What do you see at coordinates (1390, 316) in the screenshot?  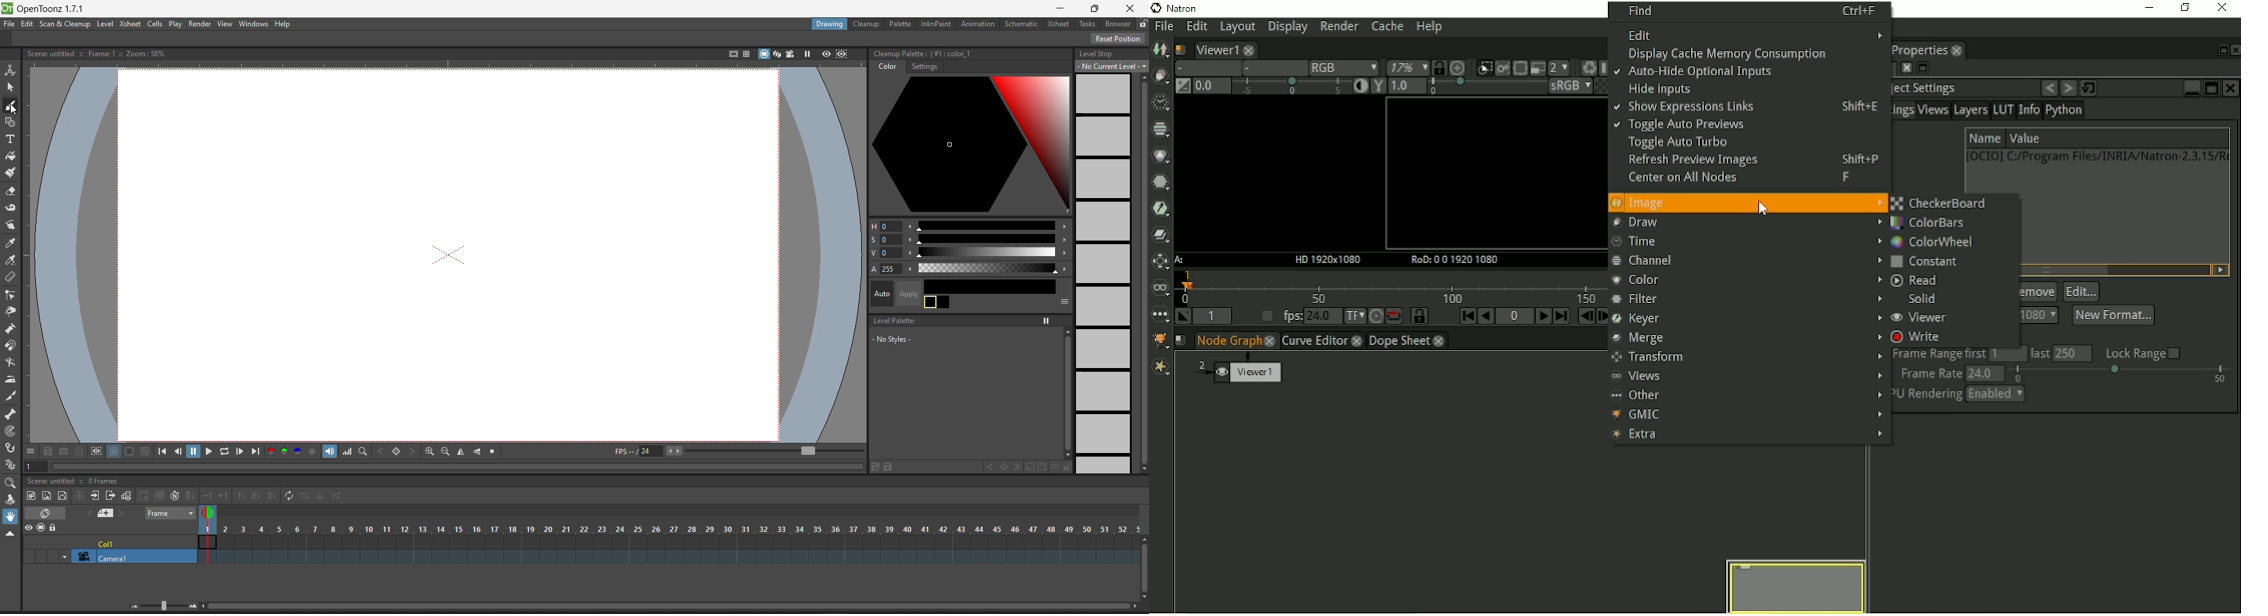 I see `Behaviour` at bounding box center [1390, 316].